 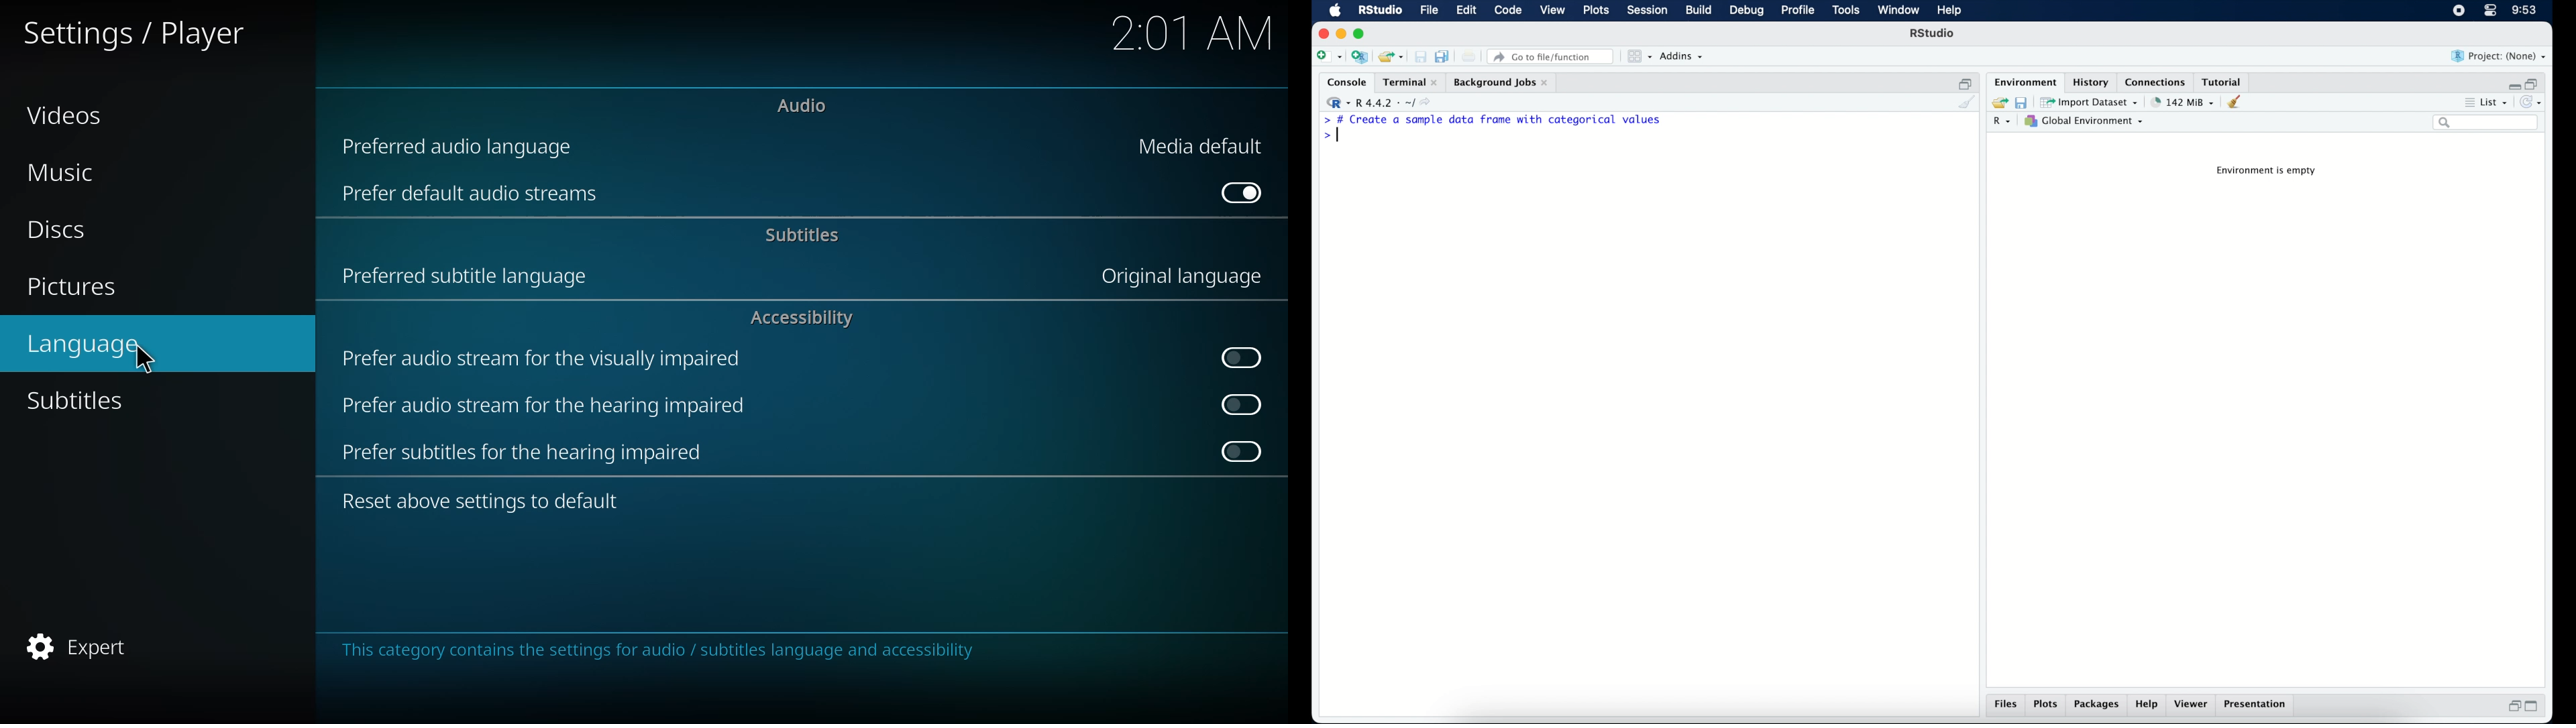 I want to click on preferred subtitle language, so click(x=468, y=277).